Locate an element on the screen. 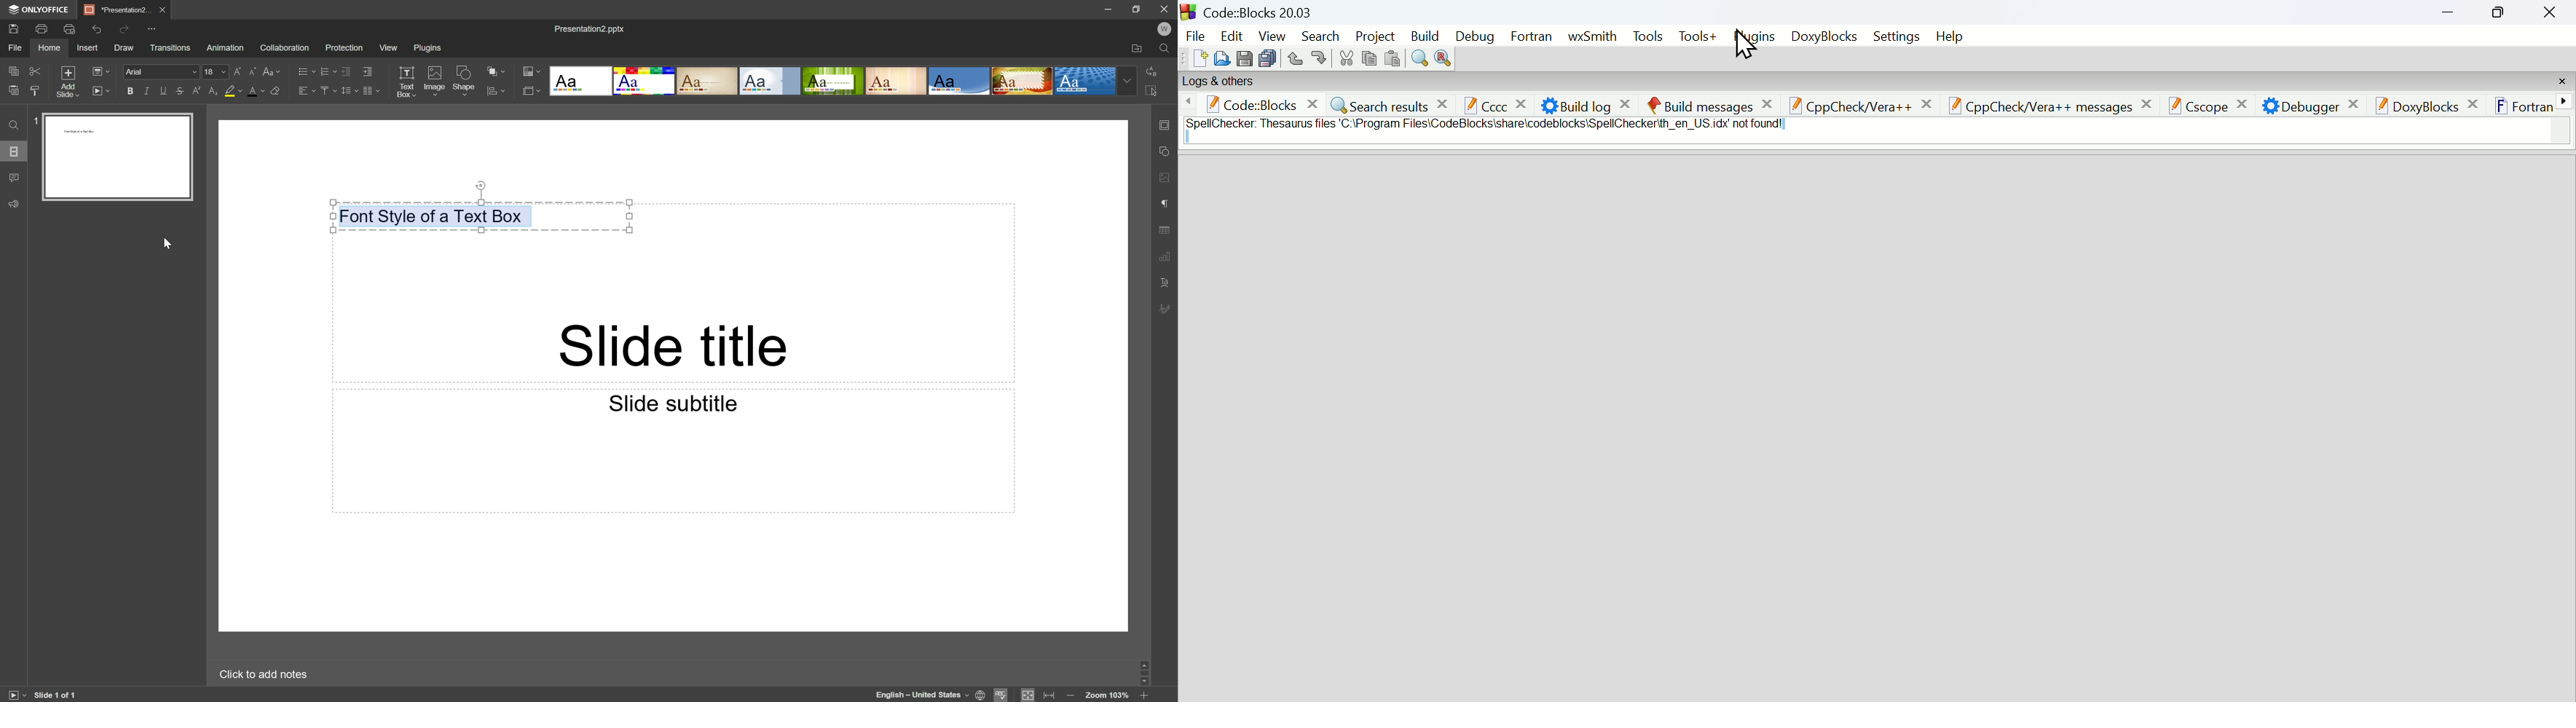 The width and height of the screenshot is (2576, 728). Help is located at coordinates (1949, 36).